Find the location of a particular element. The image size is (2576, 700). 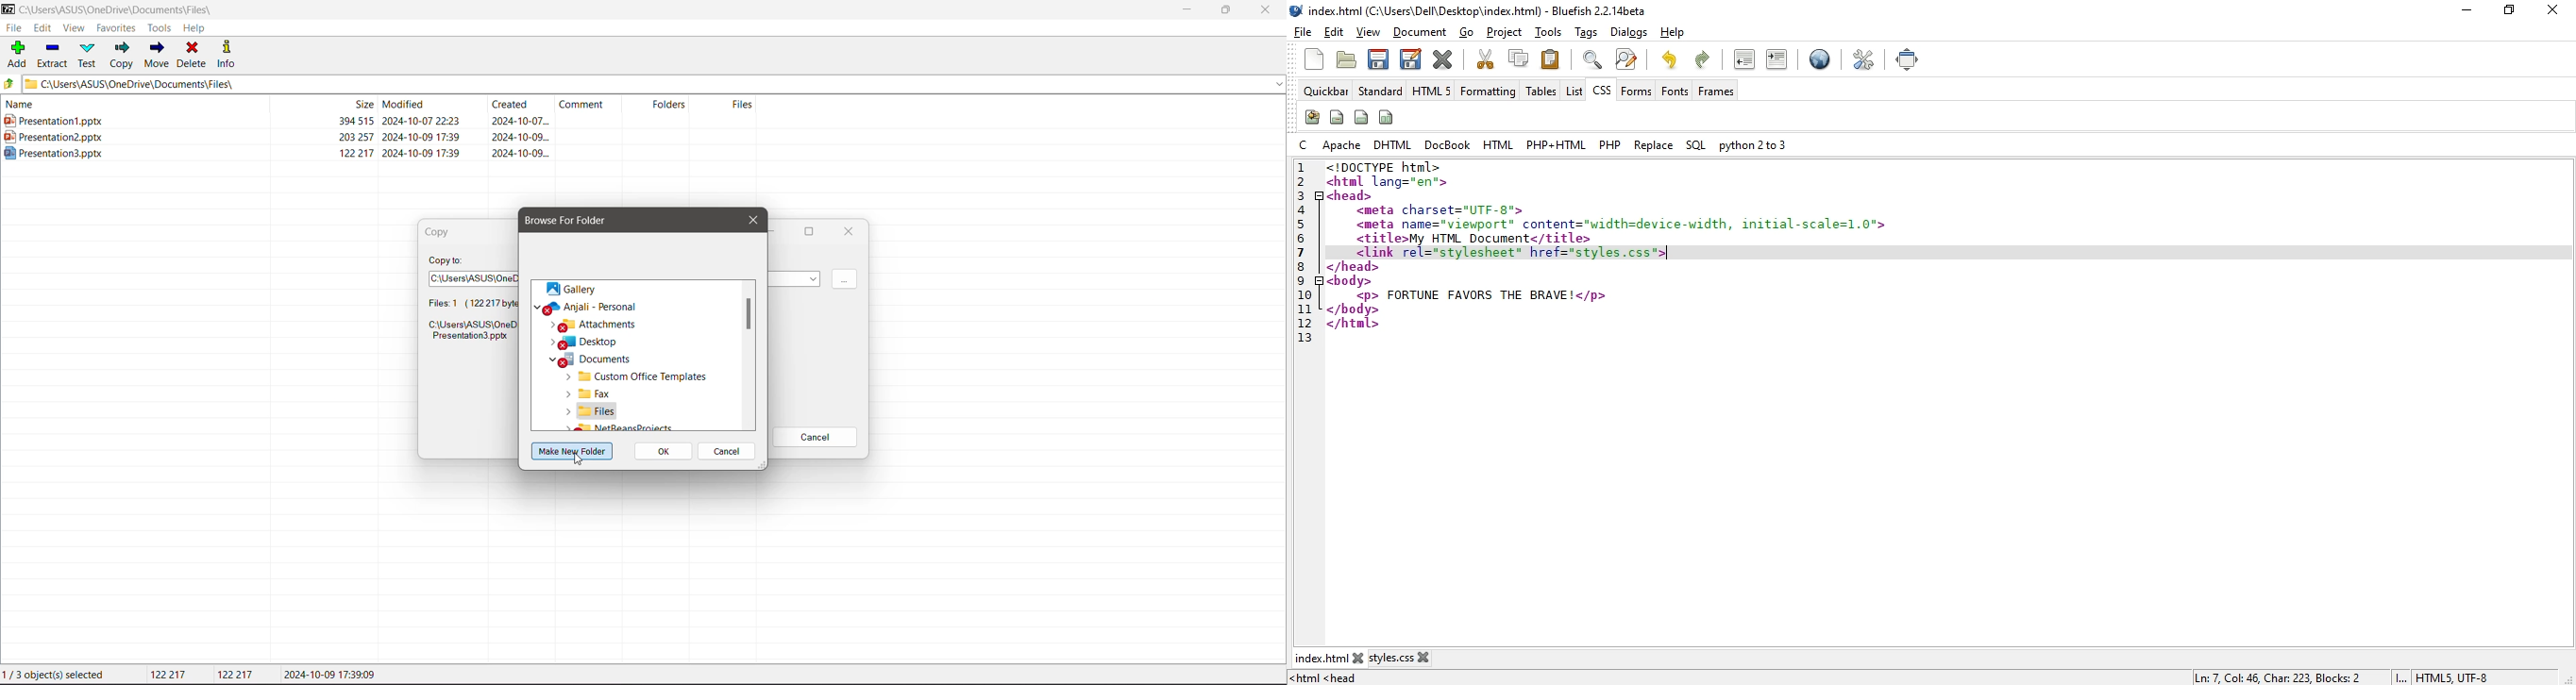

6 is located at coordinates (1305, 240).